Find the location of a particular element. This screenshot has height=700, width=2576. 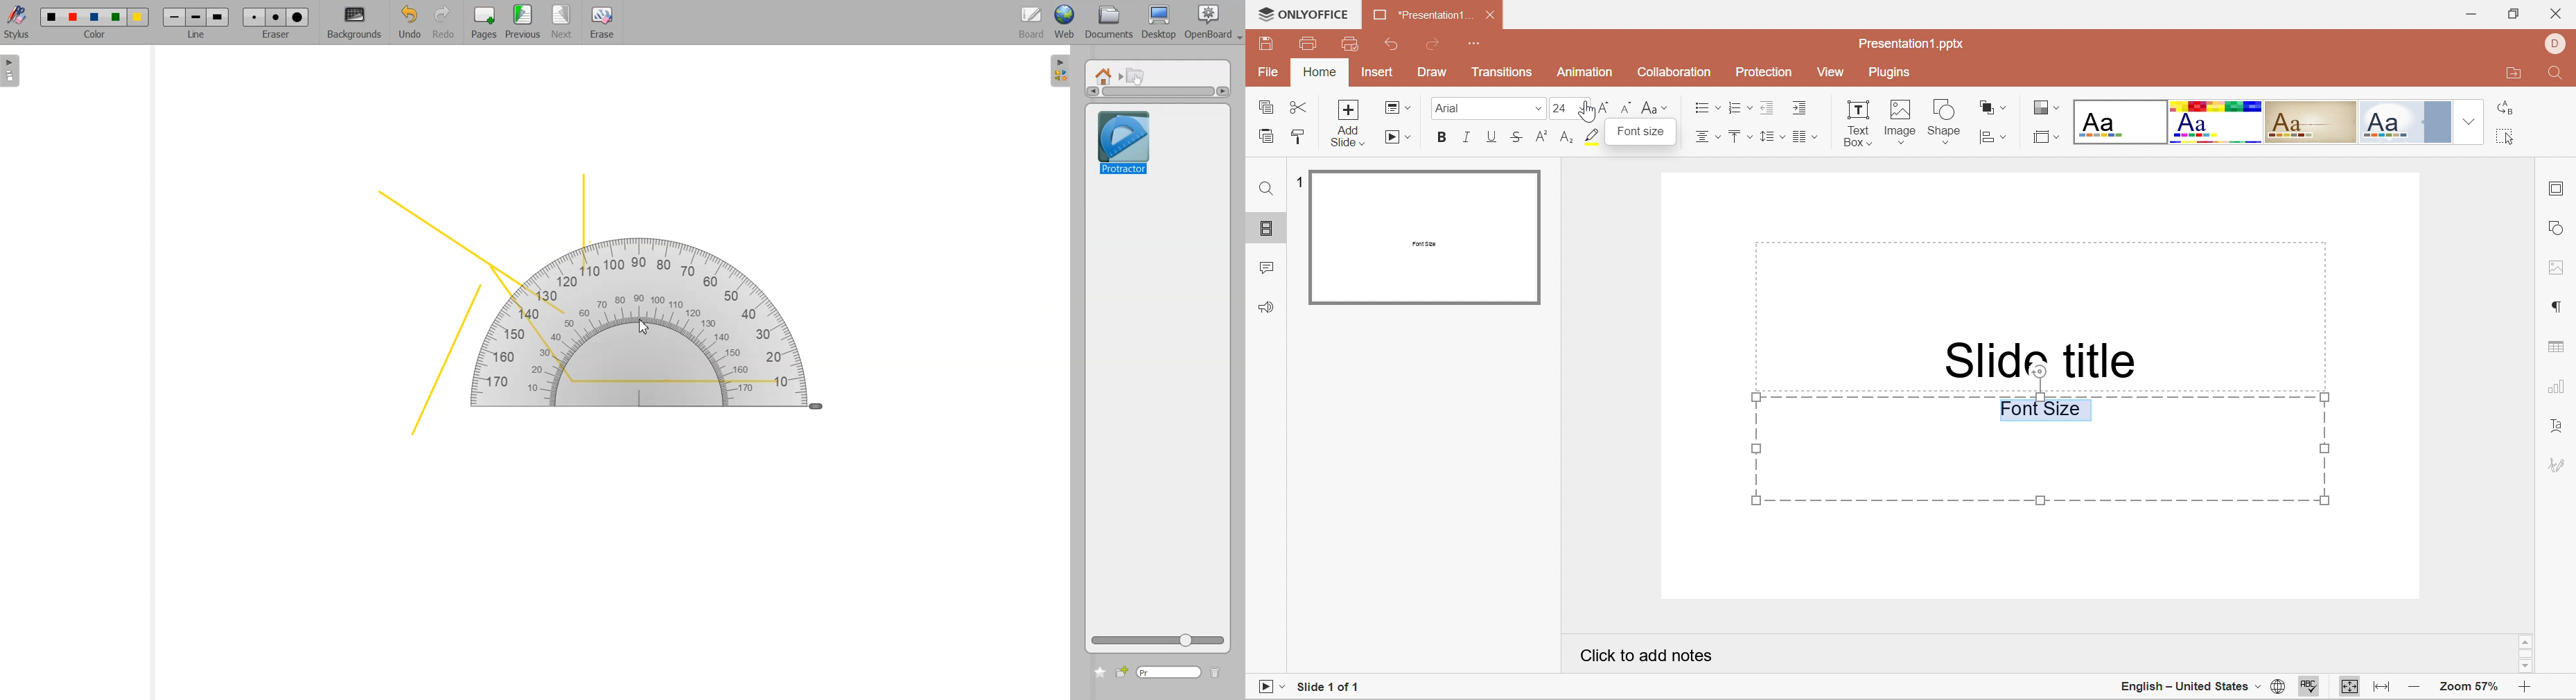

Copy is located at coordinates (1268, 108).